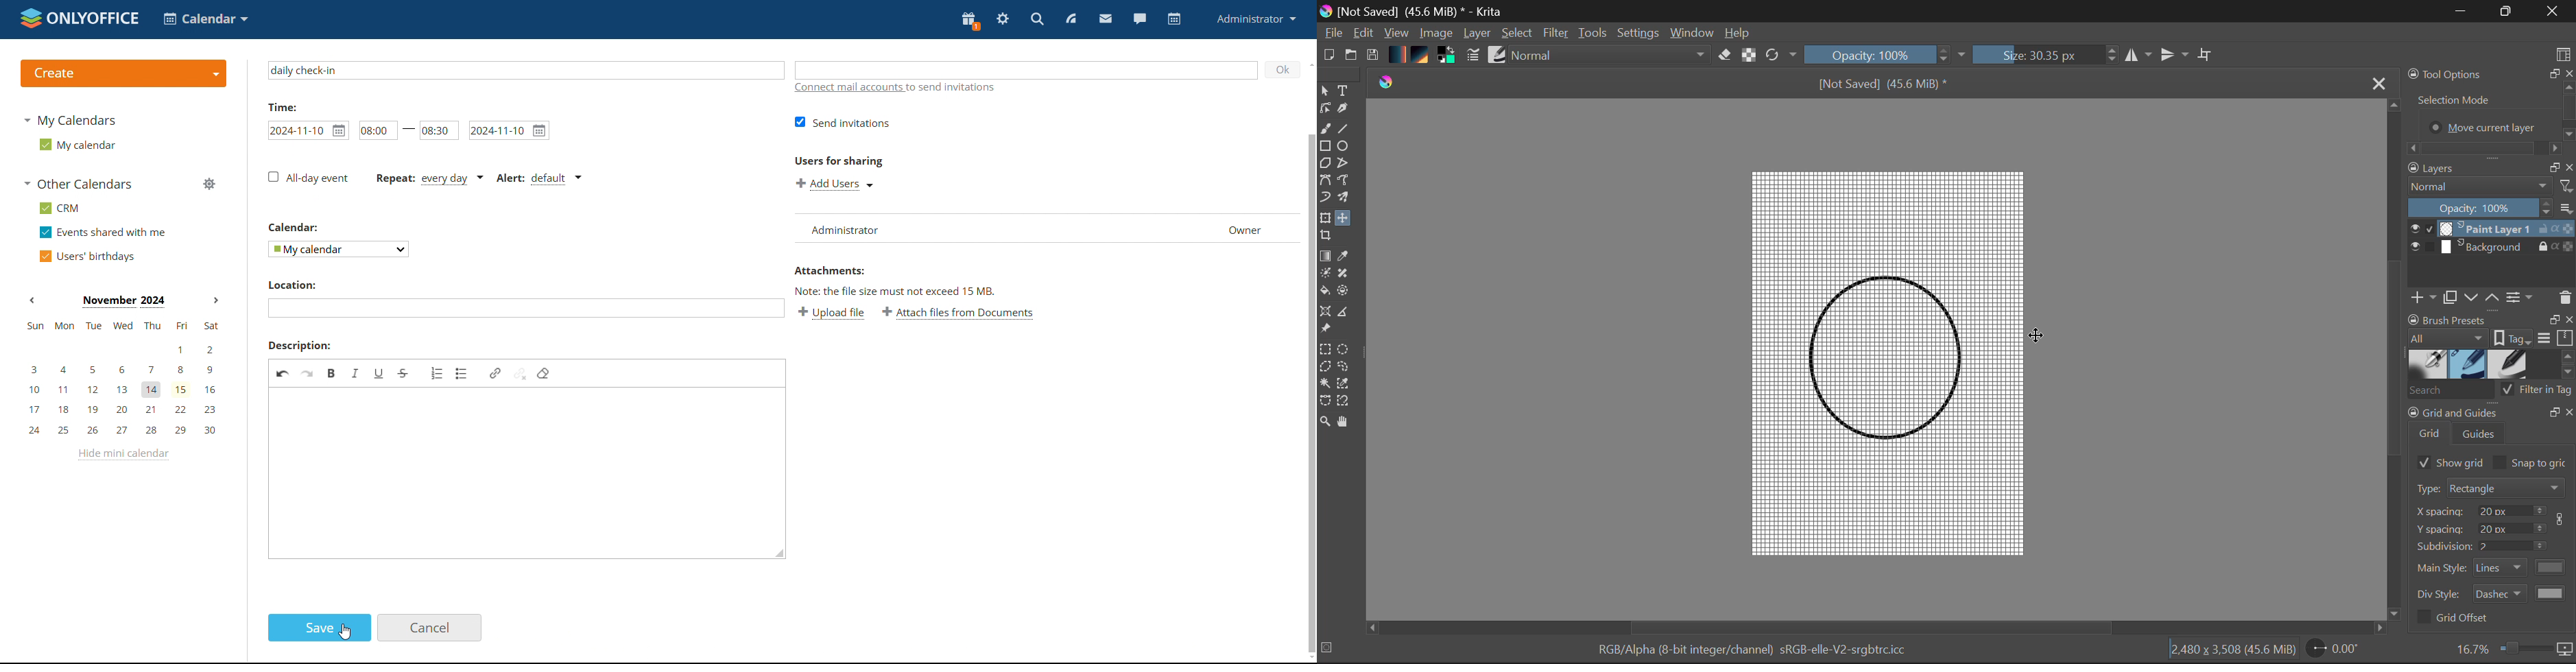 The height and width of the screenshot is (672, 2576). Describe the element at coordinates (1364, 33) in the screenshot. I see `Edit` at that location.